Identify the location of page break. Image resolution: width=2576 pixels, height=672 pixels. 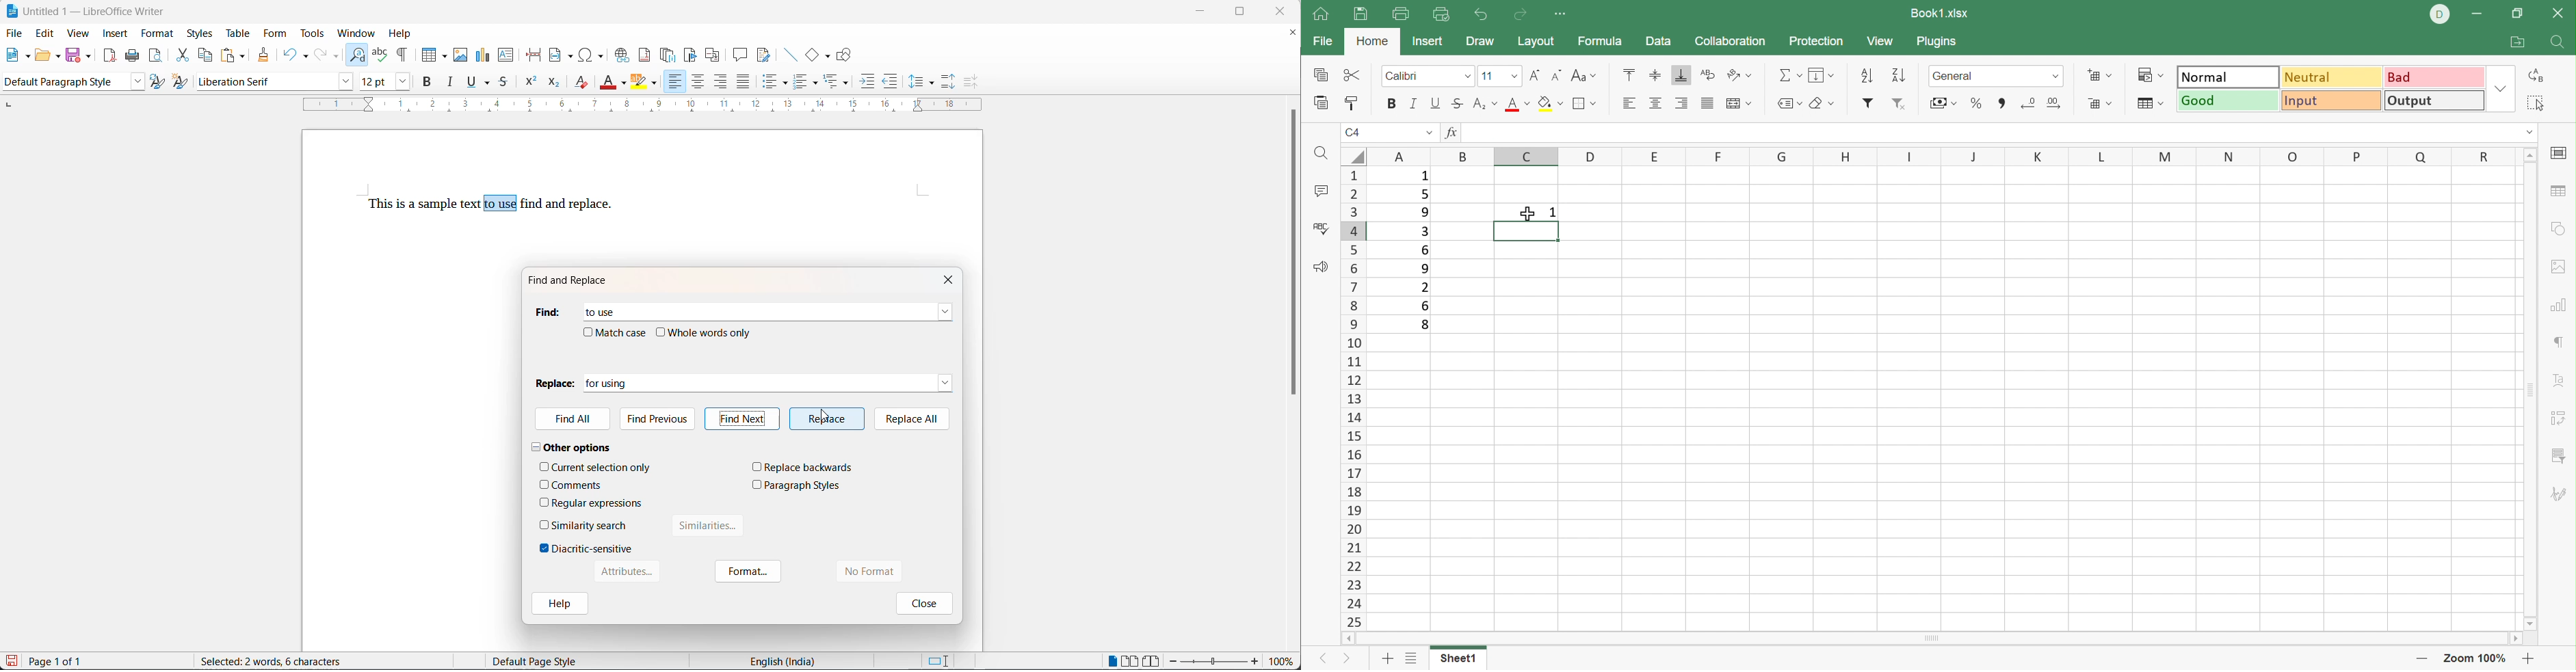
(535, 55).